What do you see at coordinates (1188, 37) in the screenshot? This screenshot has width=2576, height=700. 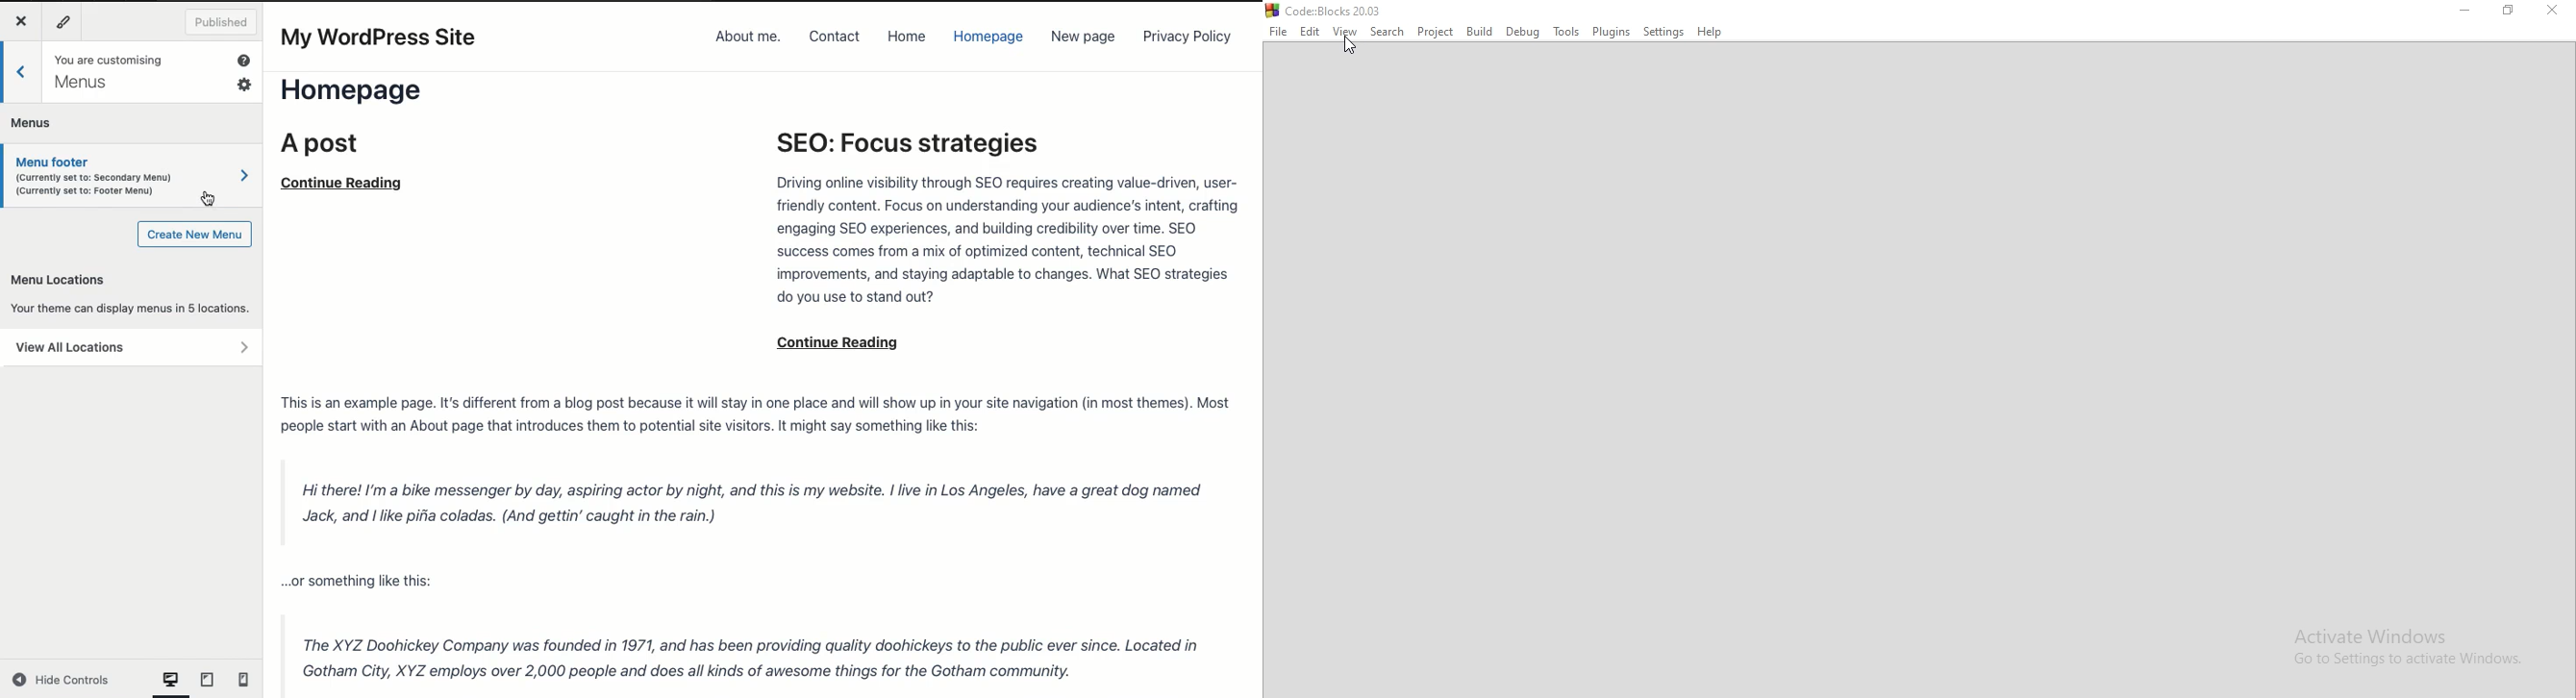 I see `Privacy policy ` at bounding box center [1188, 37].